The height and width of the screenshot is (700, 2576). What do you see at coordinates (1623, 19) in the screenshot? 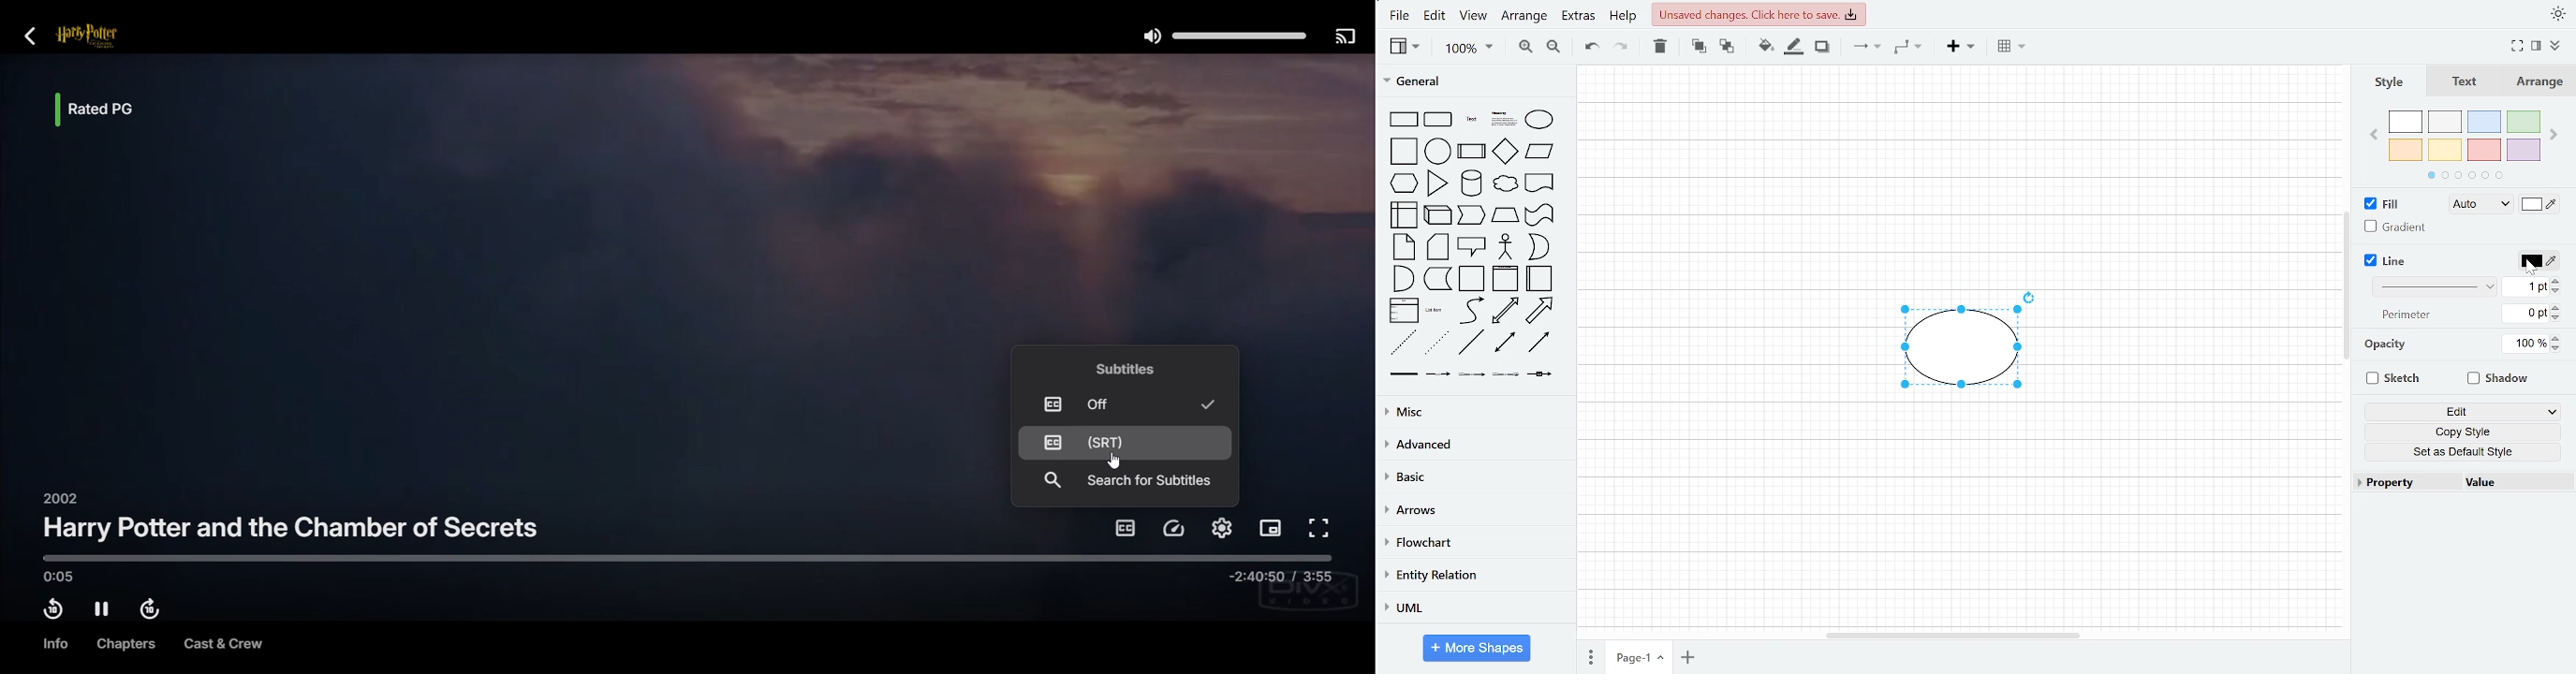
I see `help` at bounding box center [1623, 19].